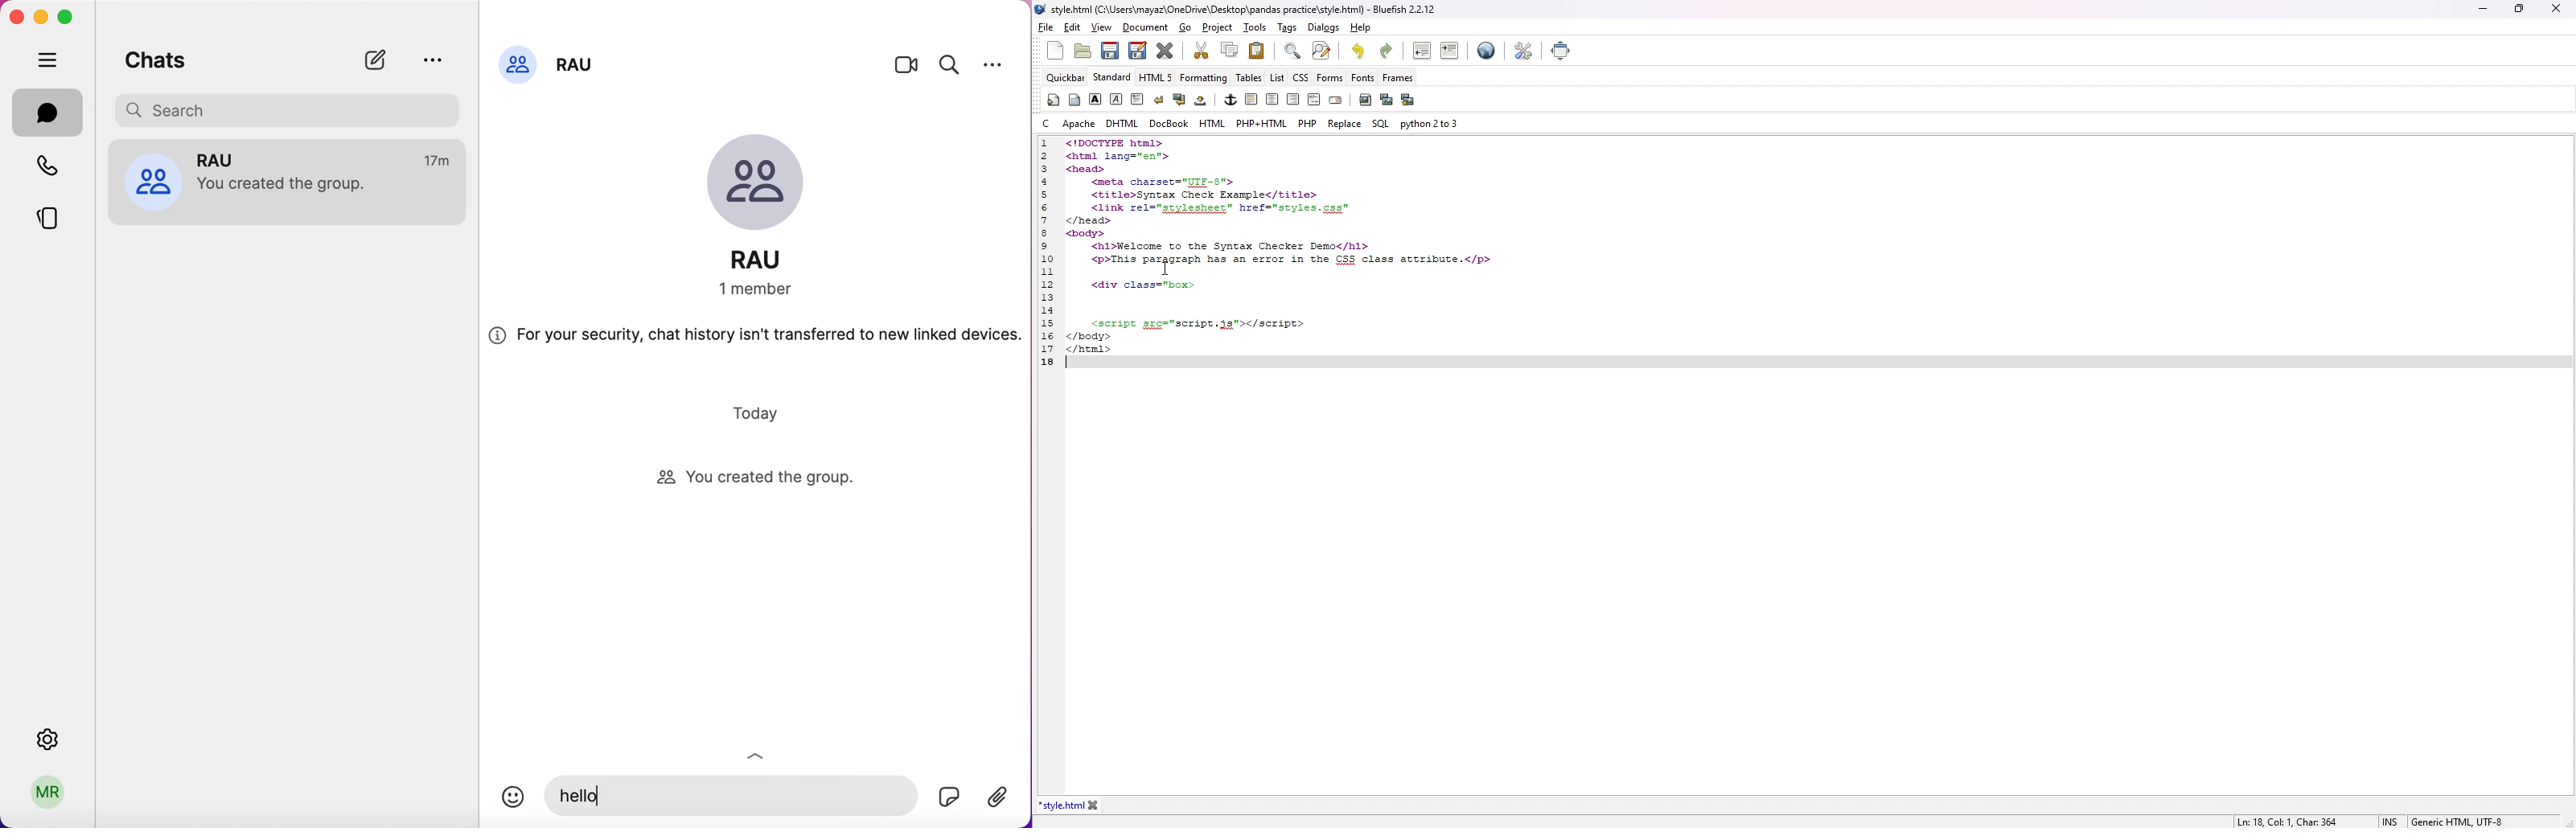 This screenshot has height=840, width=2576. Describe the element at coordinates (1255, 28) in the screenshot. I see `tools` at that location.